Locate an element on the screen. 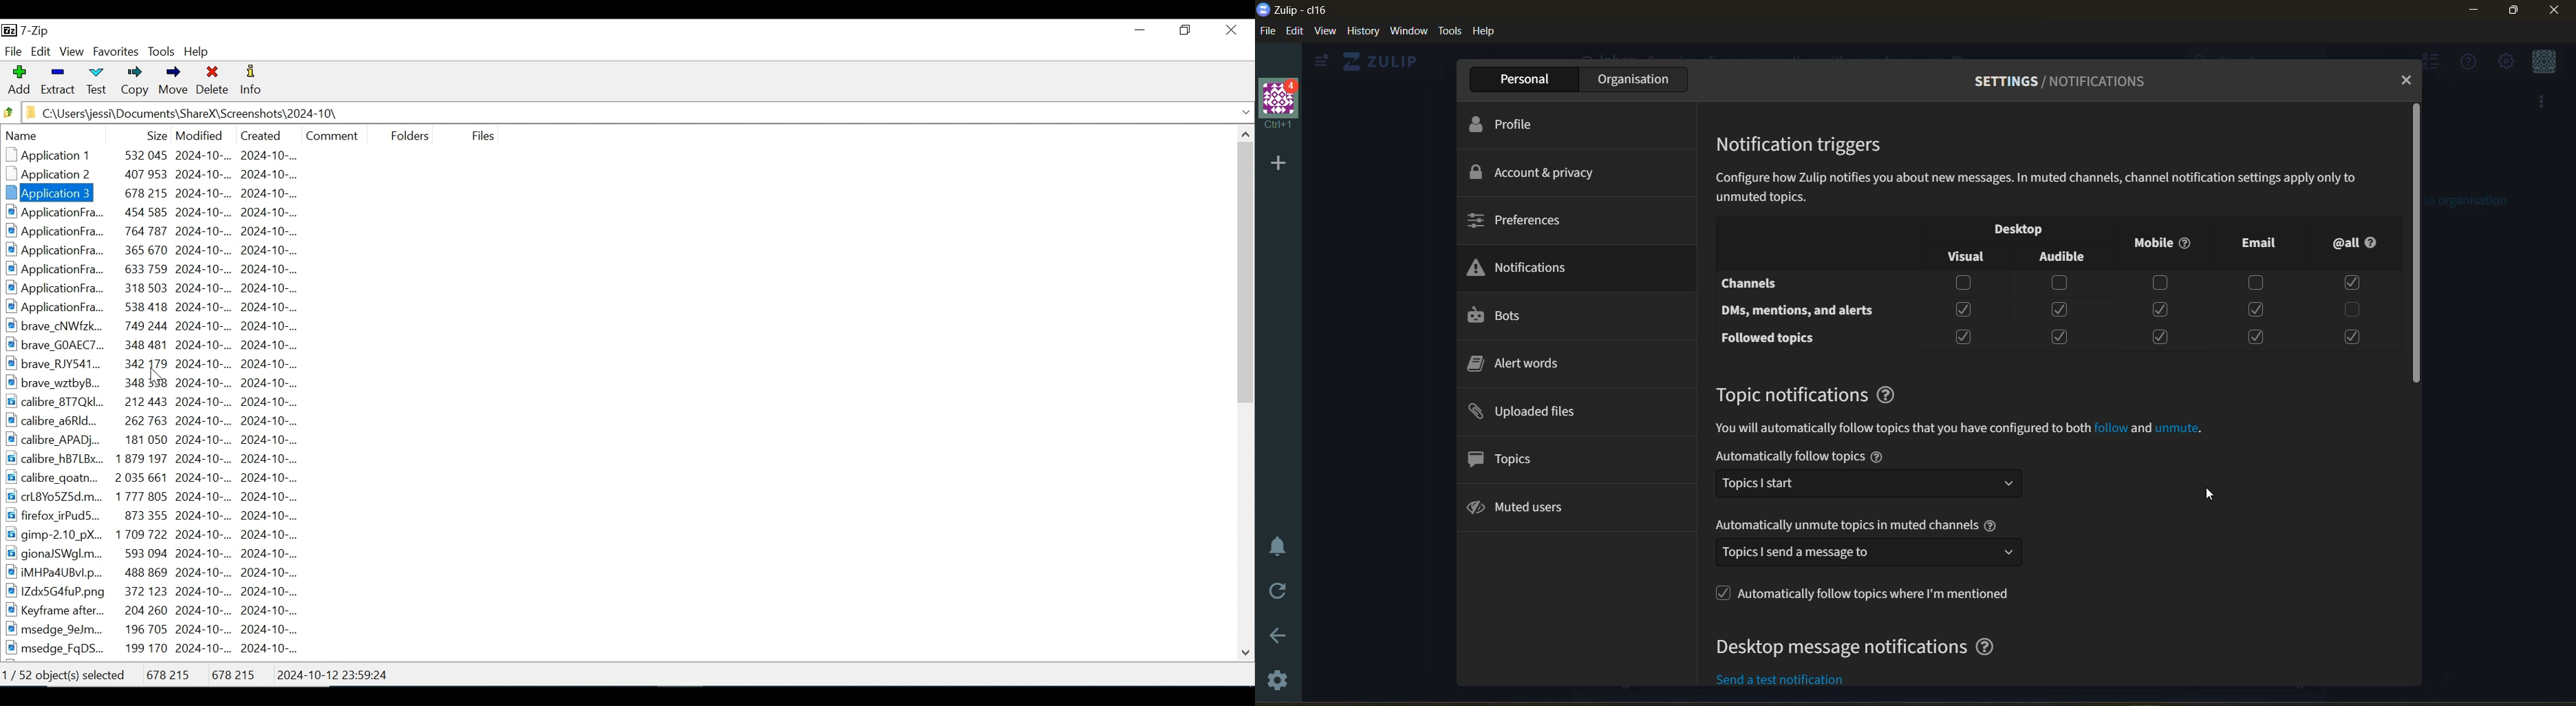 The image size is (2576, 728). settings is located at coordinates (1278, 685).